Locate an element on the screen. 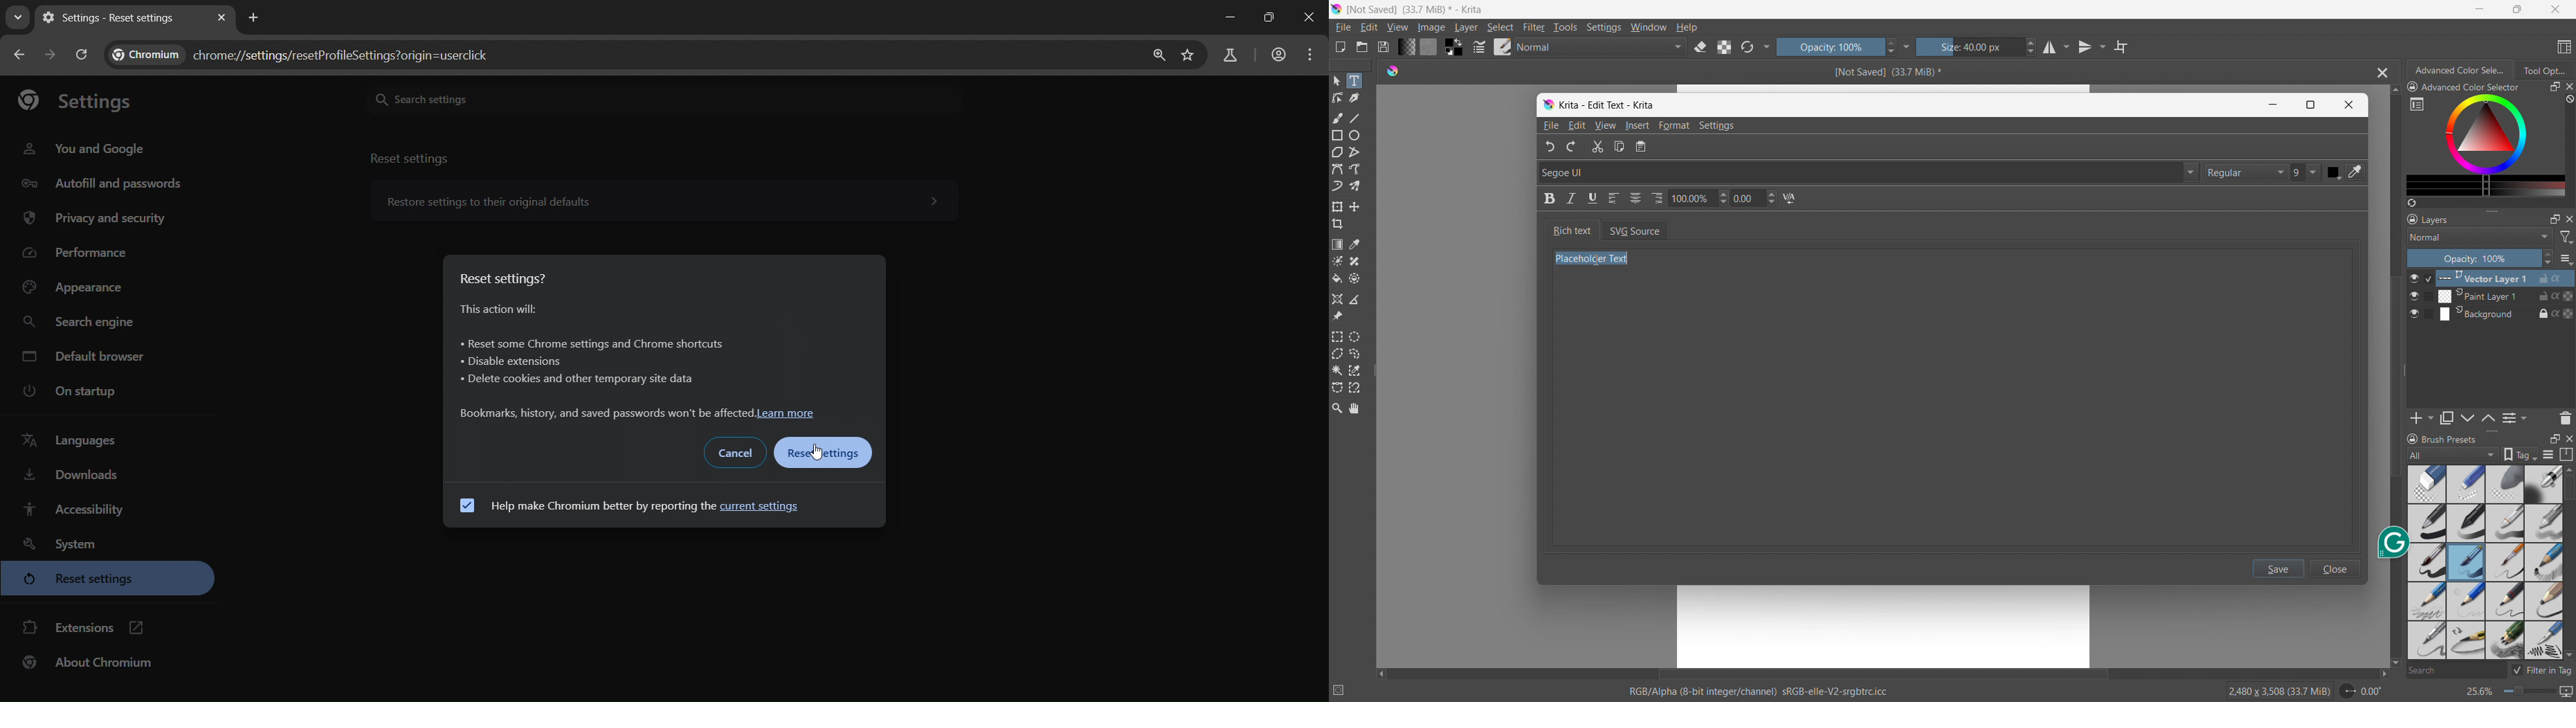 This screenshot has height=728, width=2576. SVG Source is located at coordinates (1644, 229).